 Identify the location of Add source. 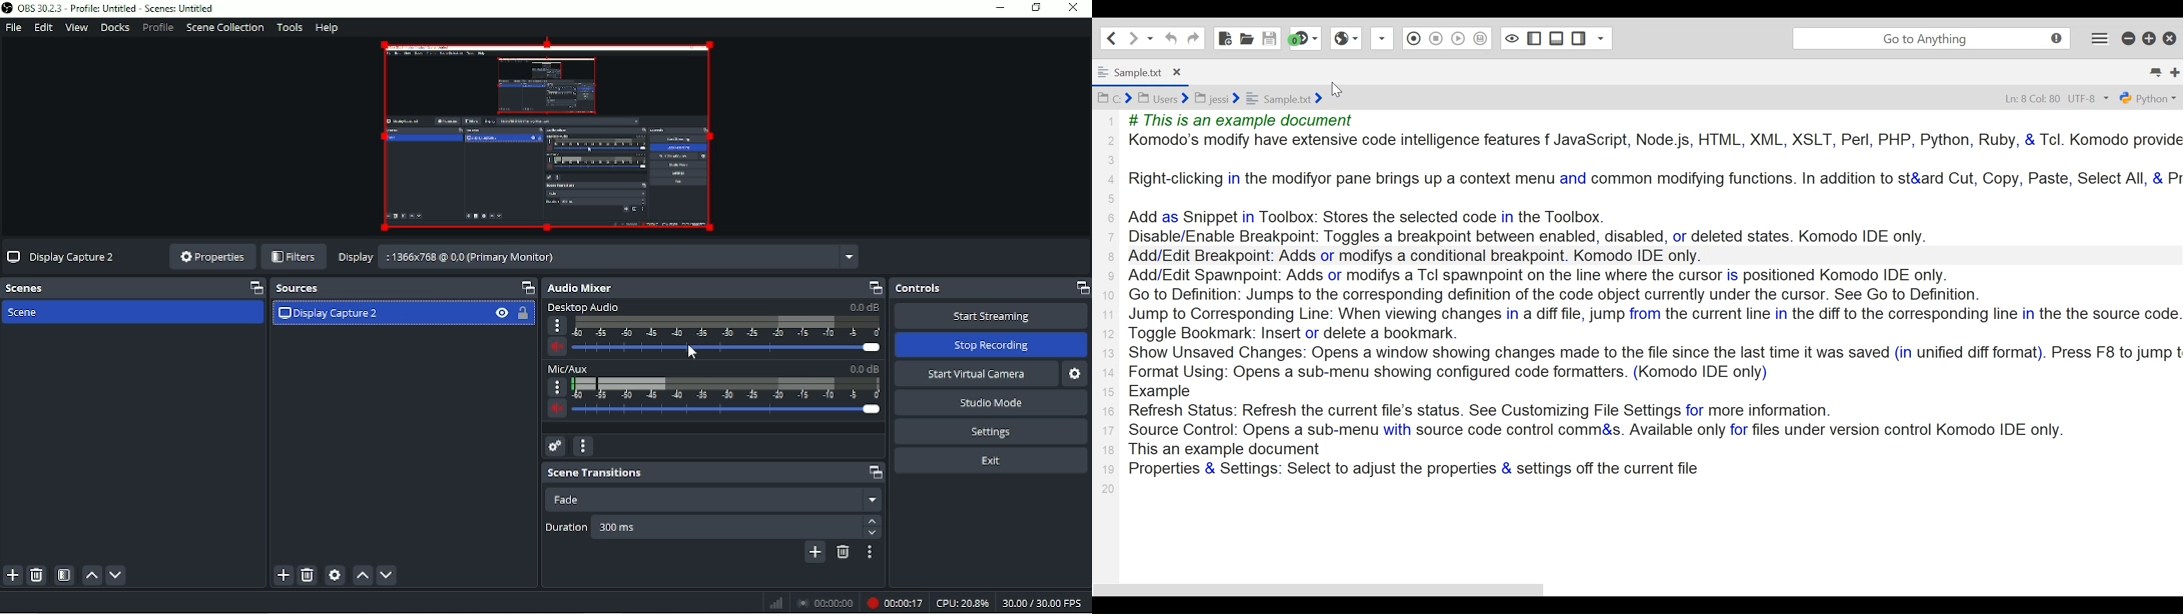
(282, 575).